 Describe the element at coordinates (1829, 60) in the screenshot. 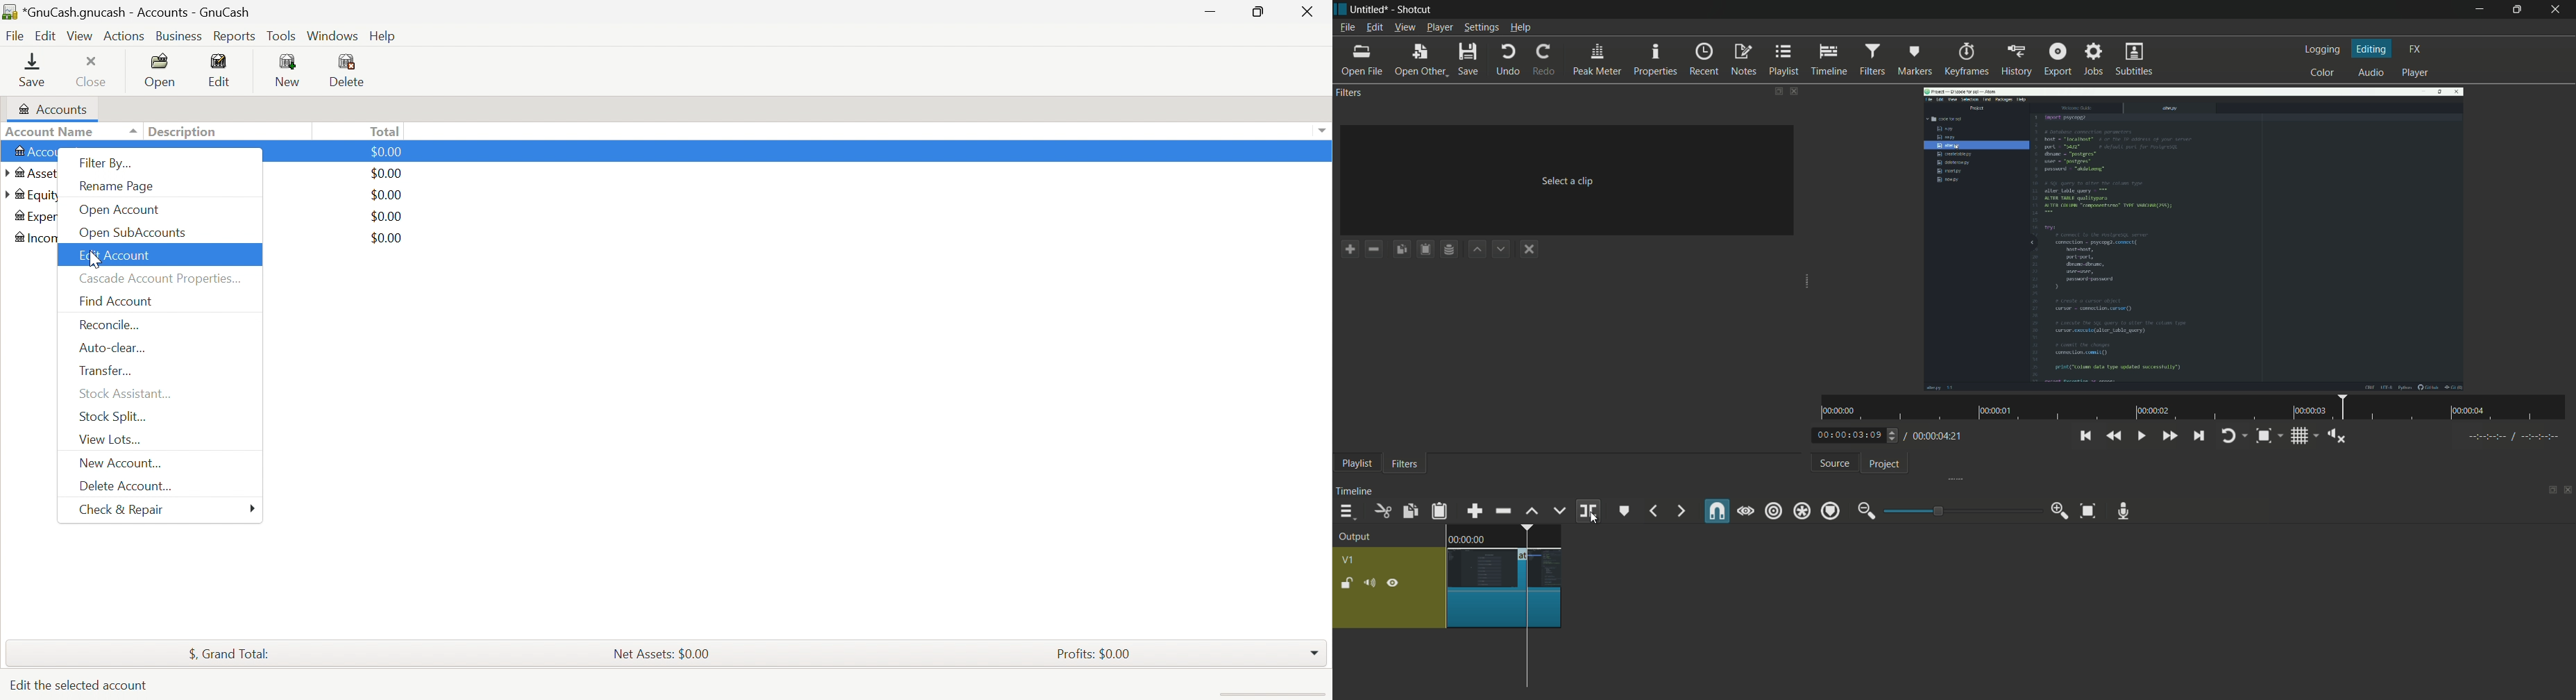

I see `timeline` at that location.